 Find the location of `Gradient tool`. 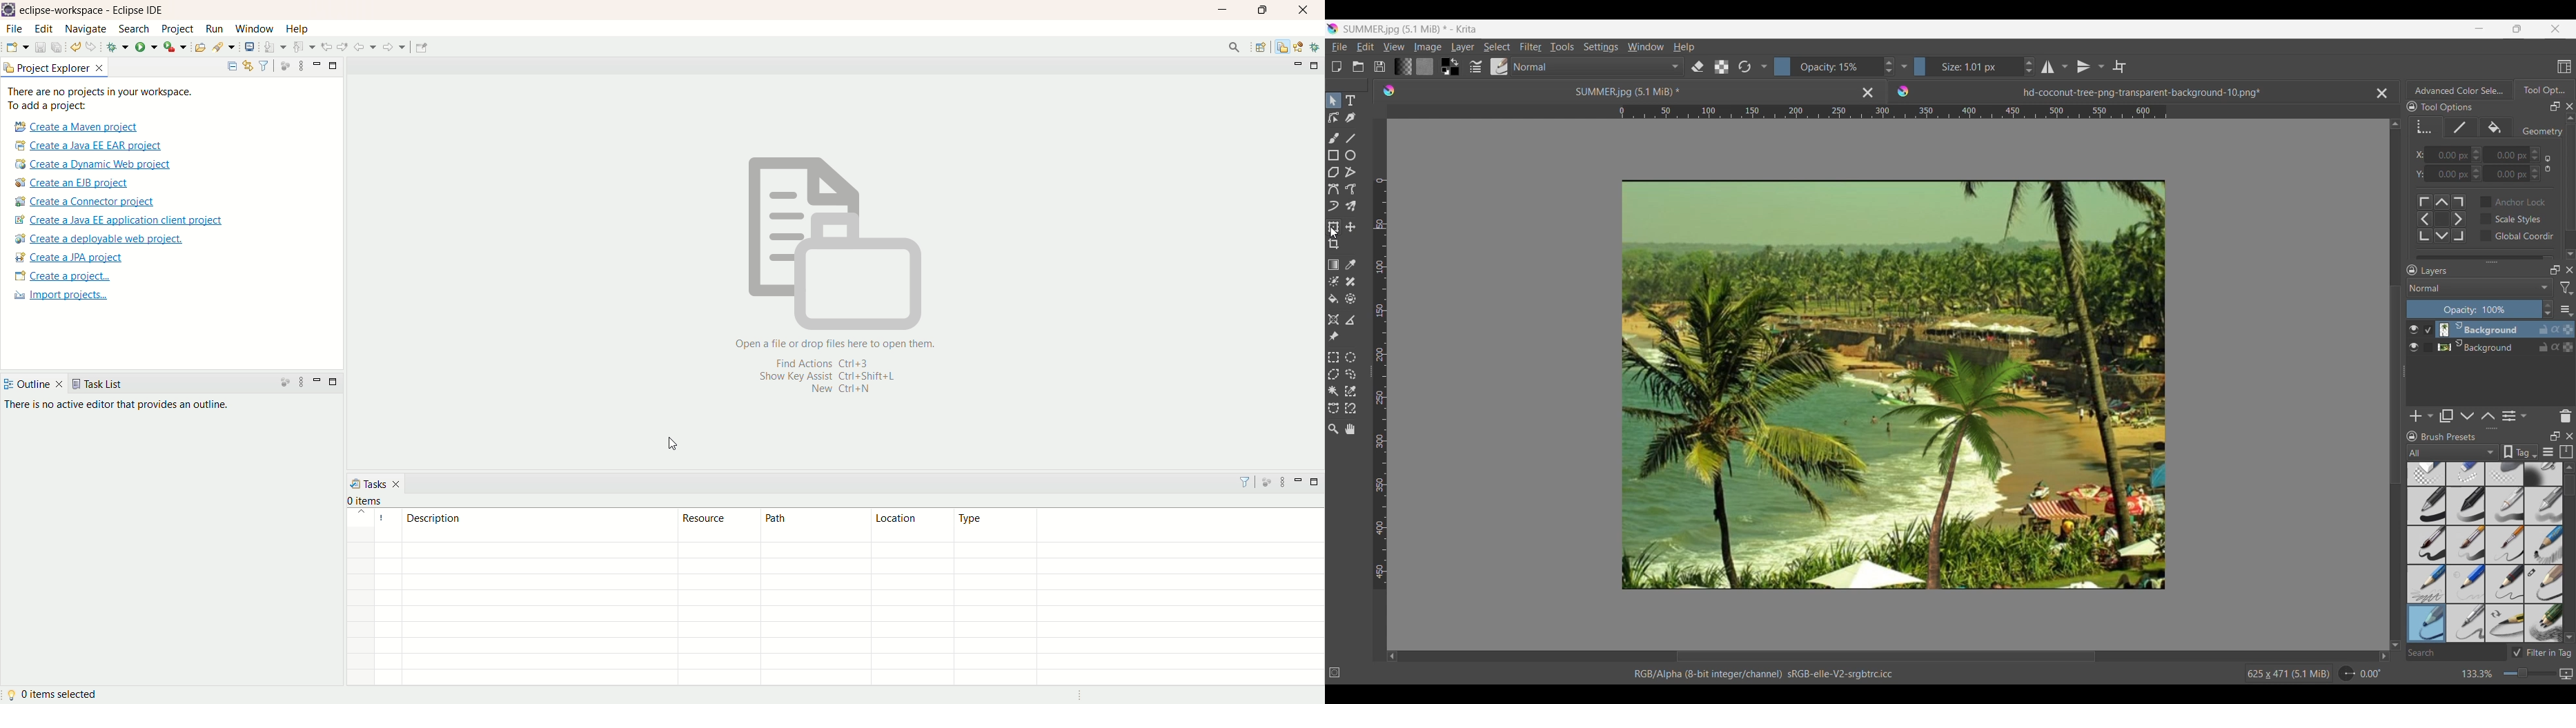

Gradient tool is located at coordinates (1333, 265).